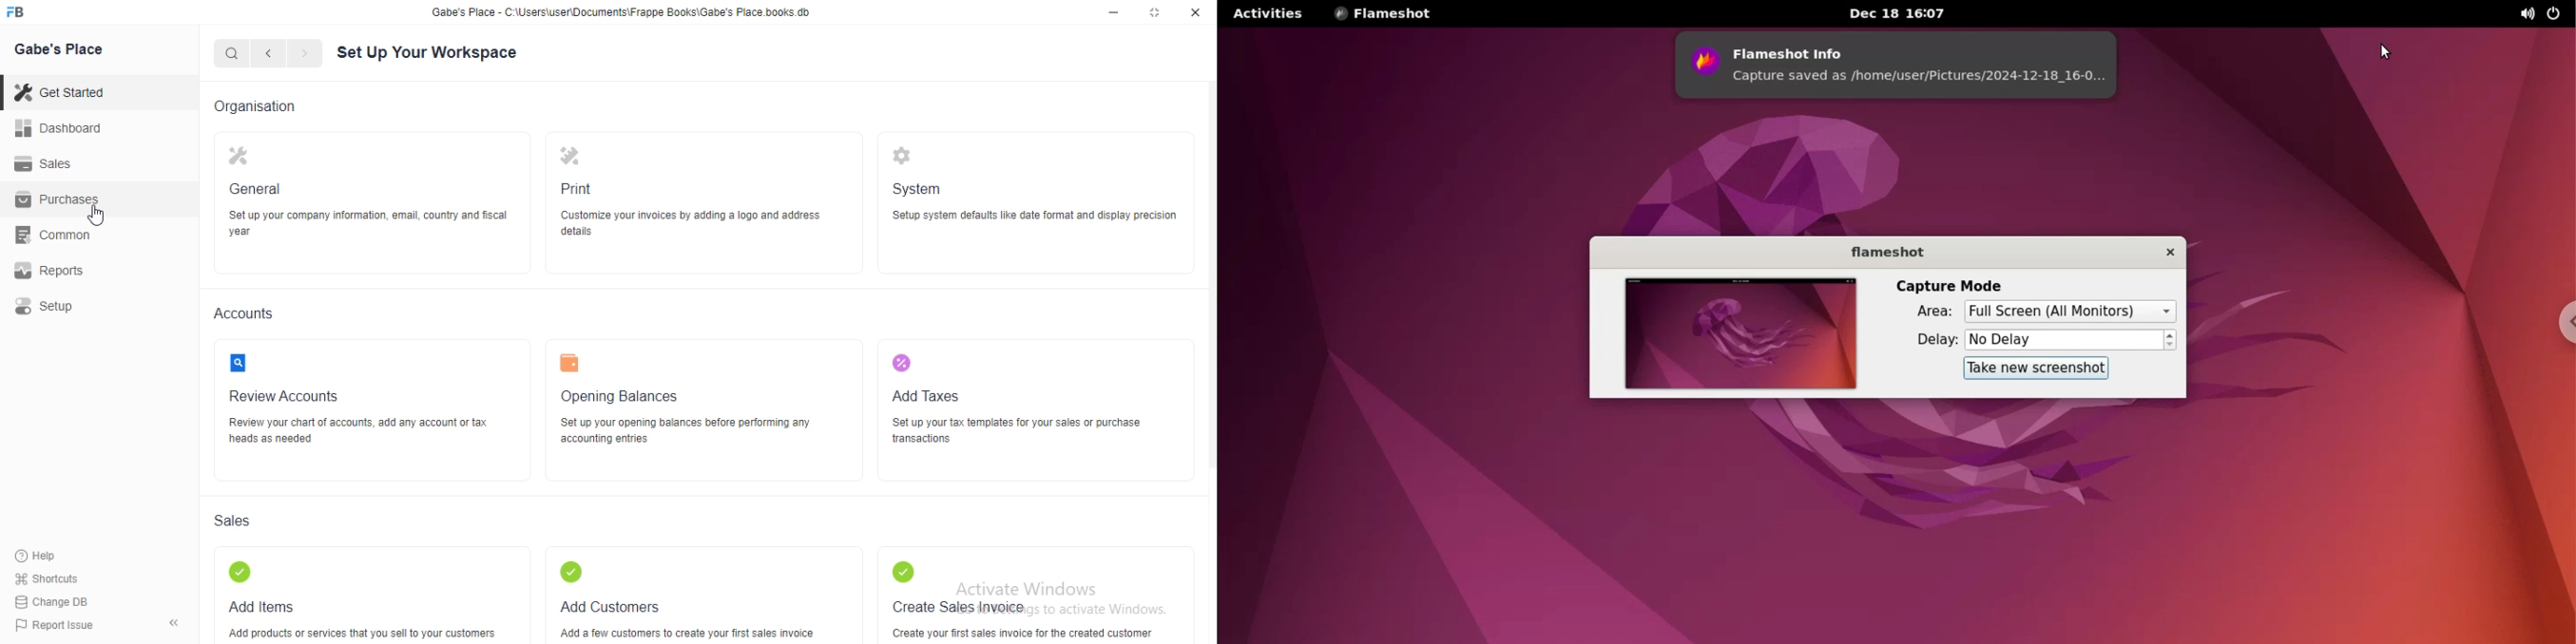  What do you see at coordinates (905, 363) in the screenshot?
I see `icon` at bounding box center [905, 363].